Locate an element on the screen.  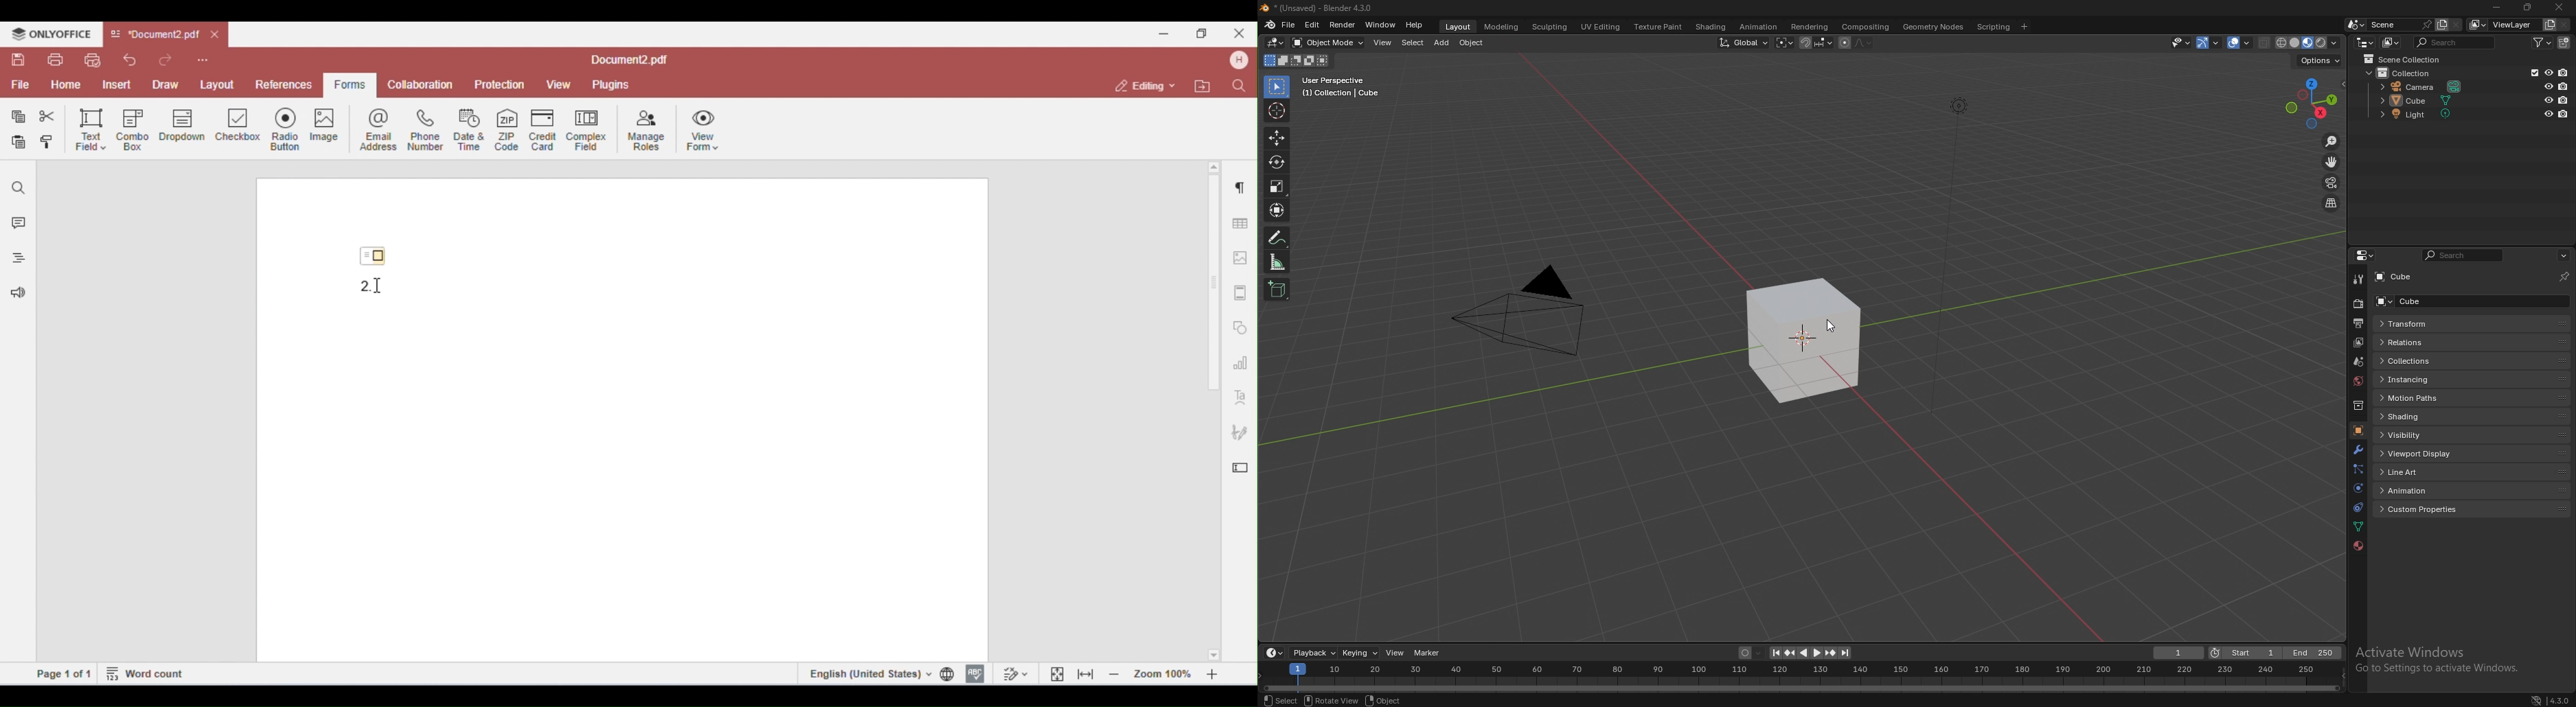
jump to endpoint is located at coordinates (1847, 653).